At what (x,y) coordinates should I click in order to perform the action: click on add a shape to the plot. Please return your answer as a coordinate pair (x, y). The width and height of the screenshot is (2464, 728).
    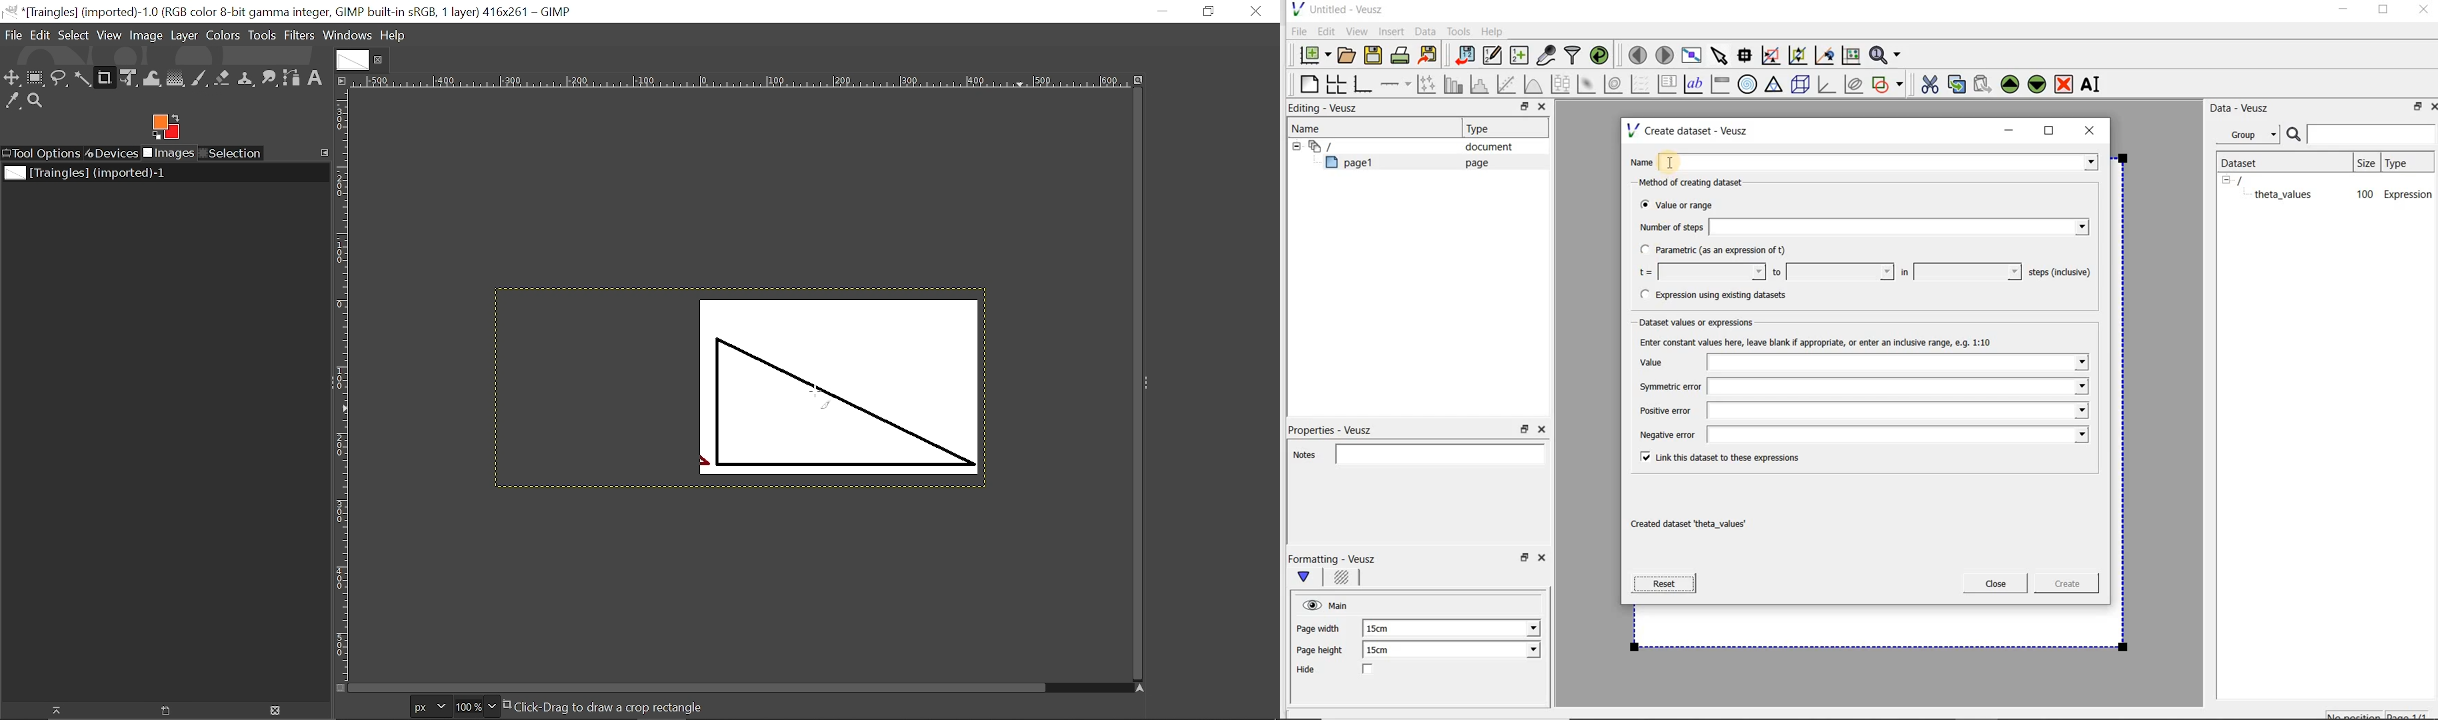
    Looking at the image, I should click on (1889, 83).